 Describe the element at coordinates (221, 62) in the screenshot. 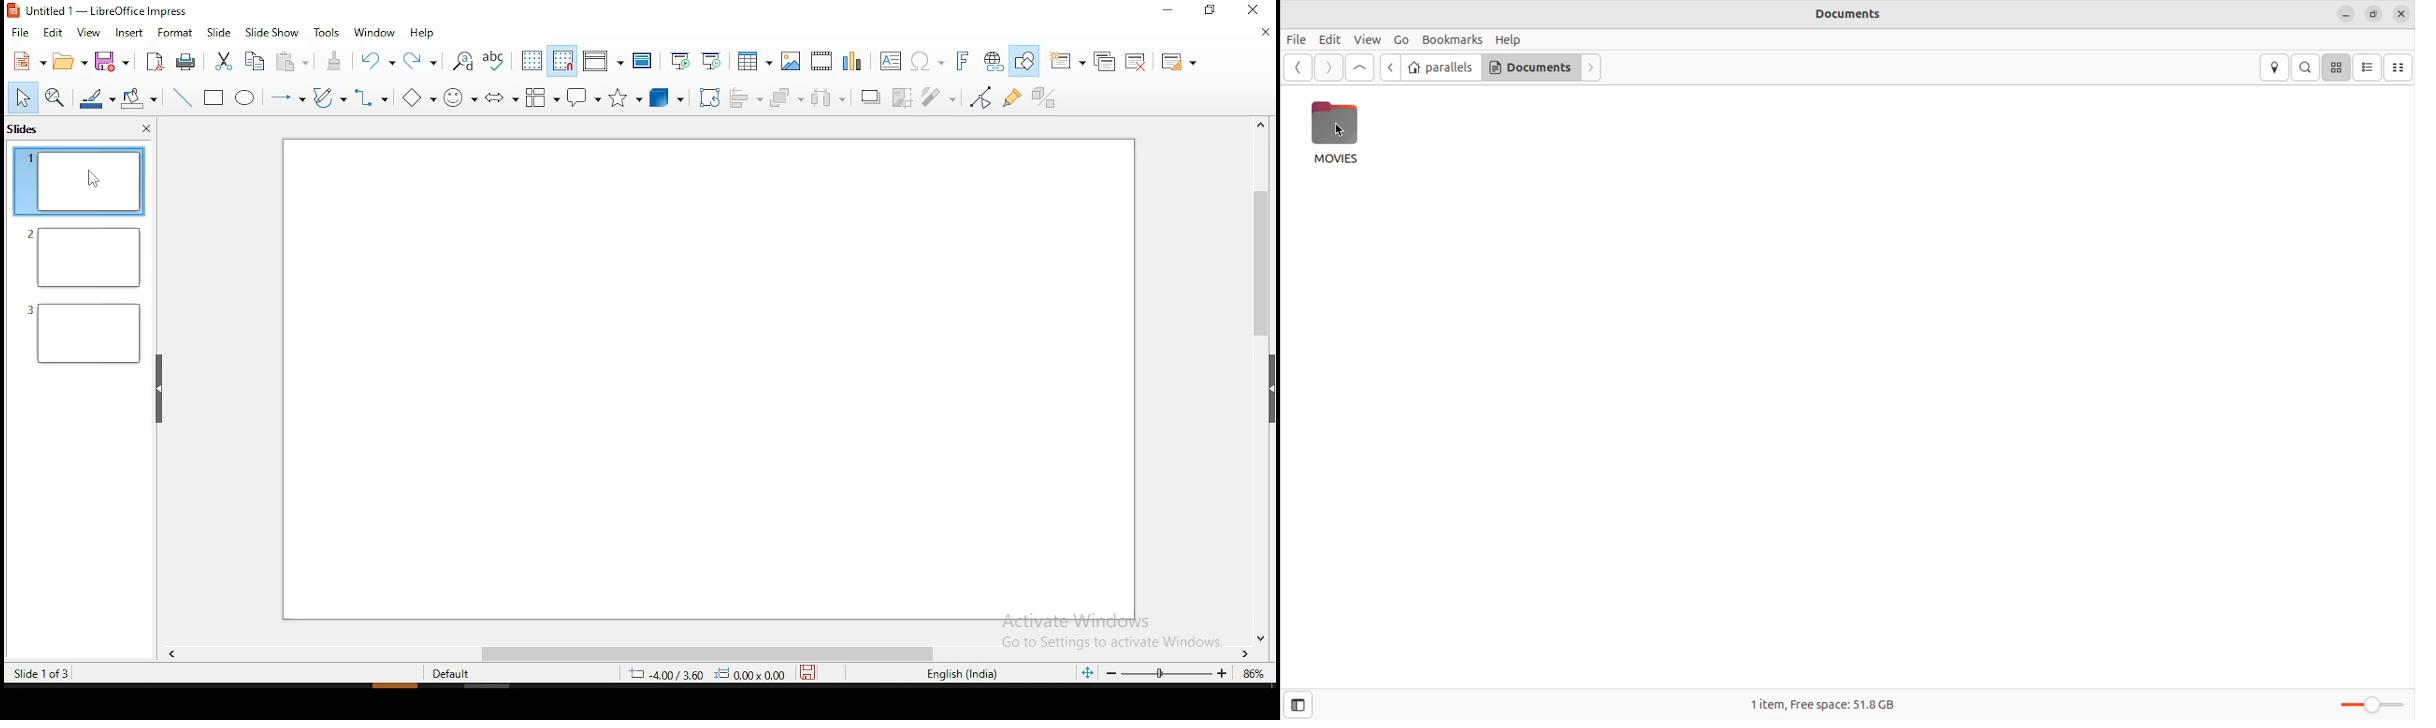

I see `cut` at that location.